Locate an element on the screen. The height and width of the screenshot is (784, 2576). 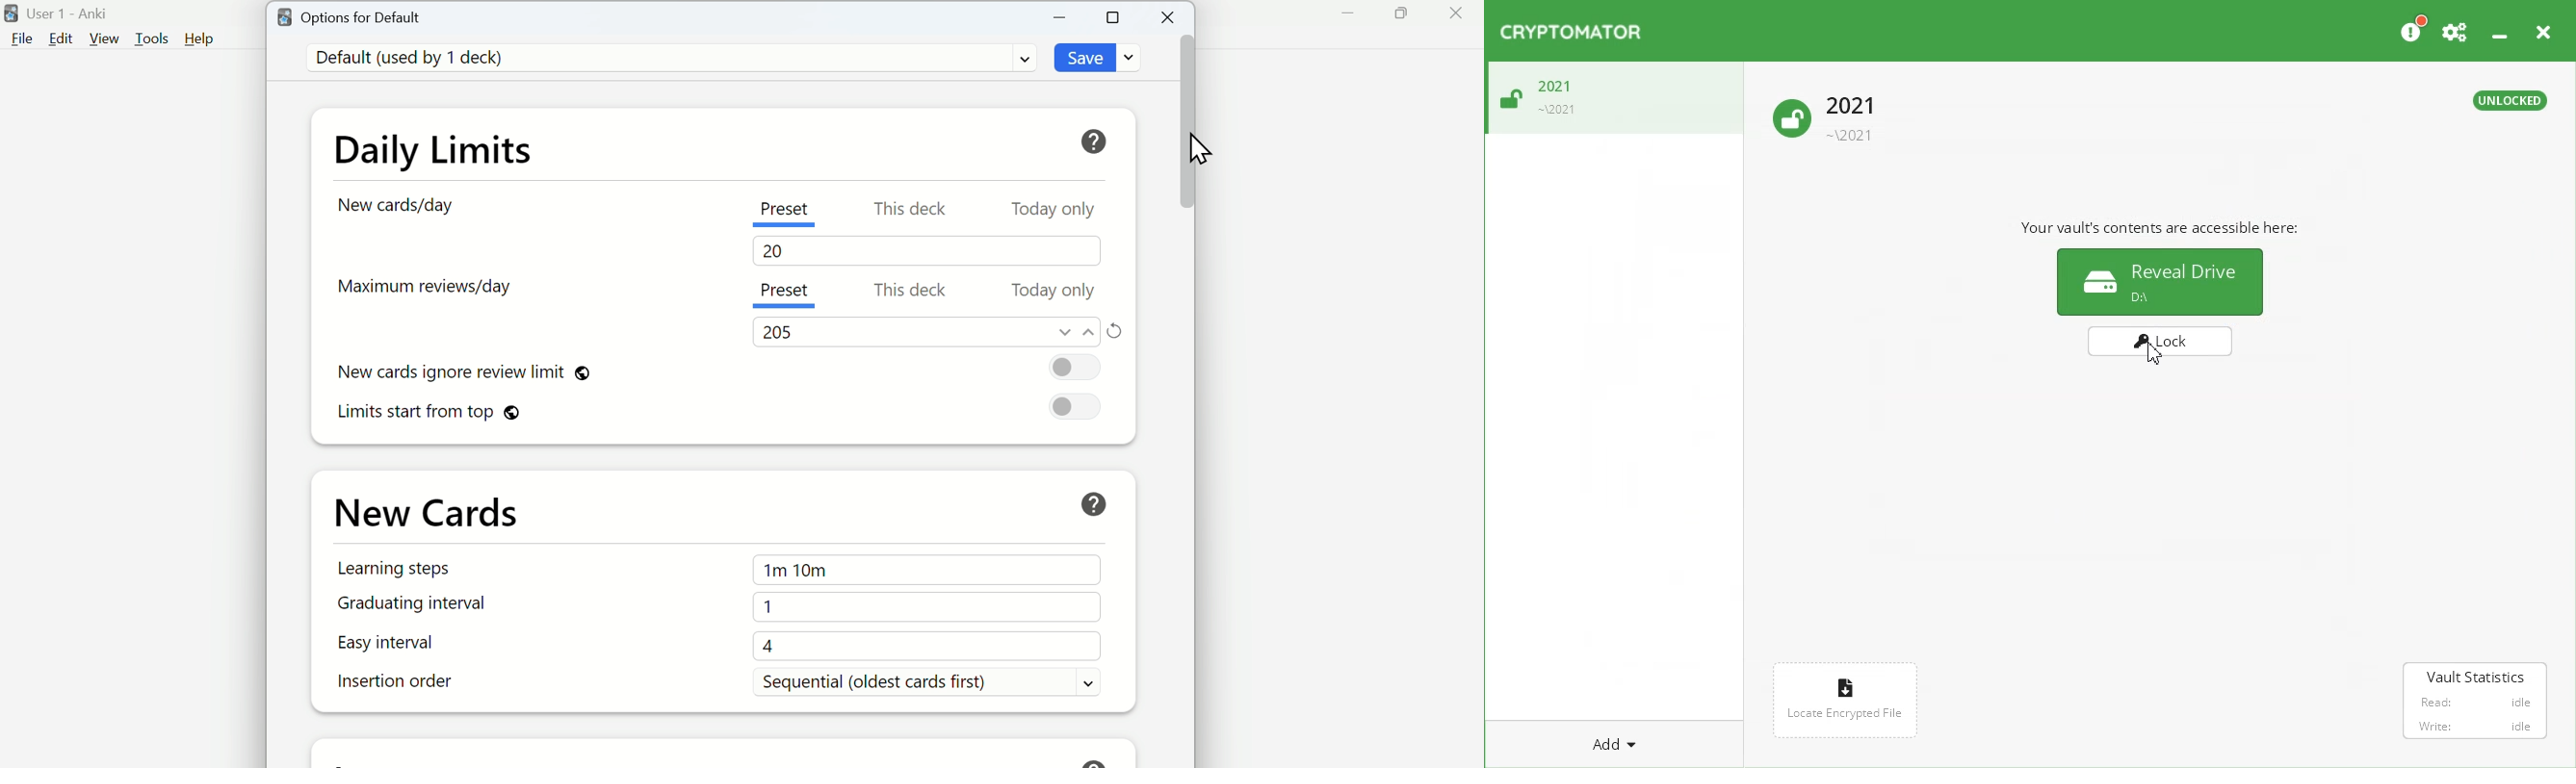
Daily Limits is located at coordinates (434, 154).